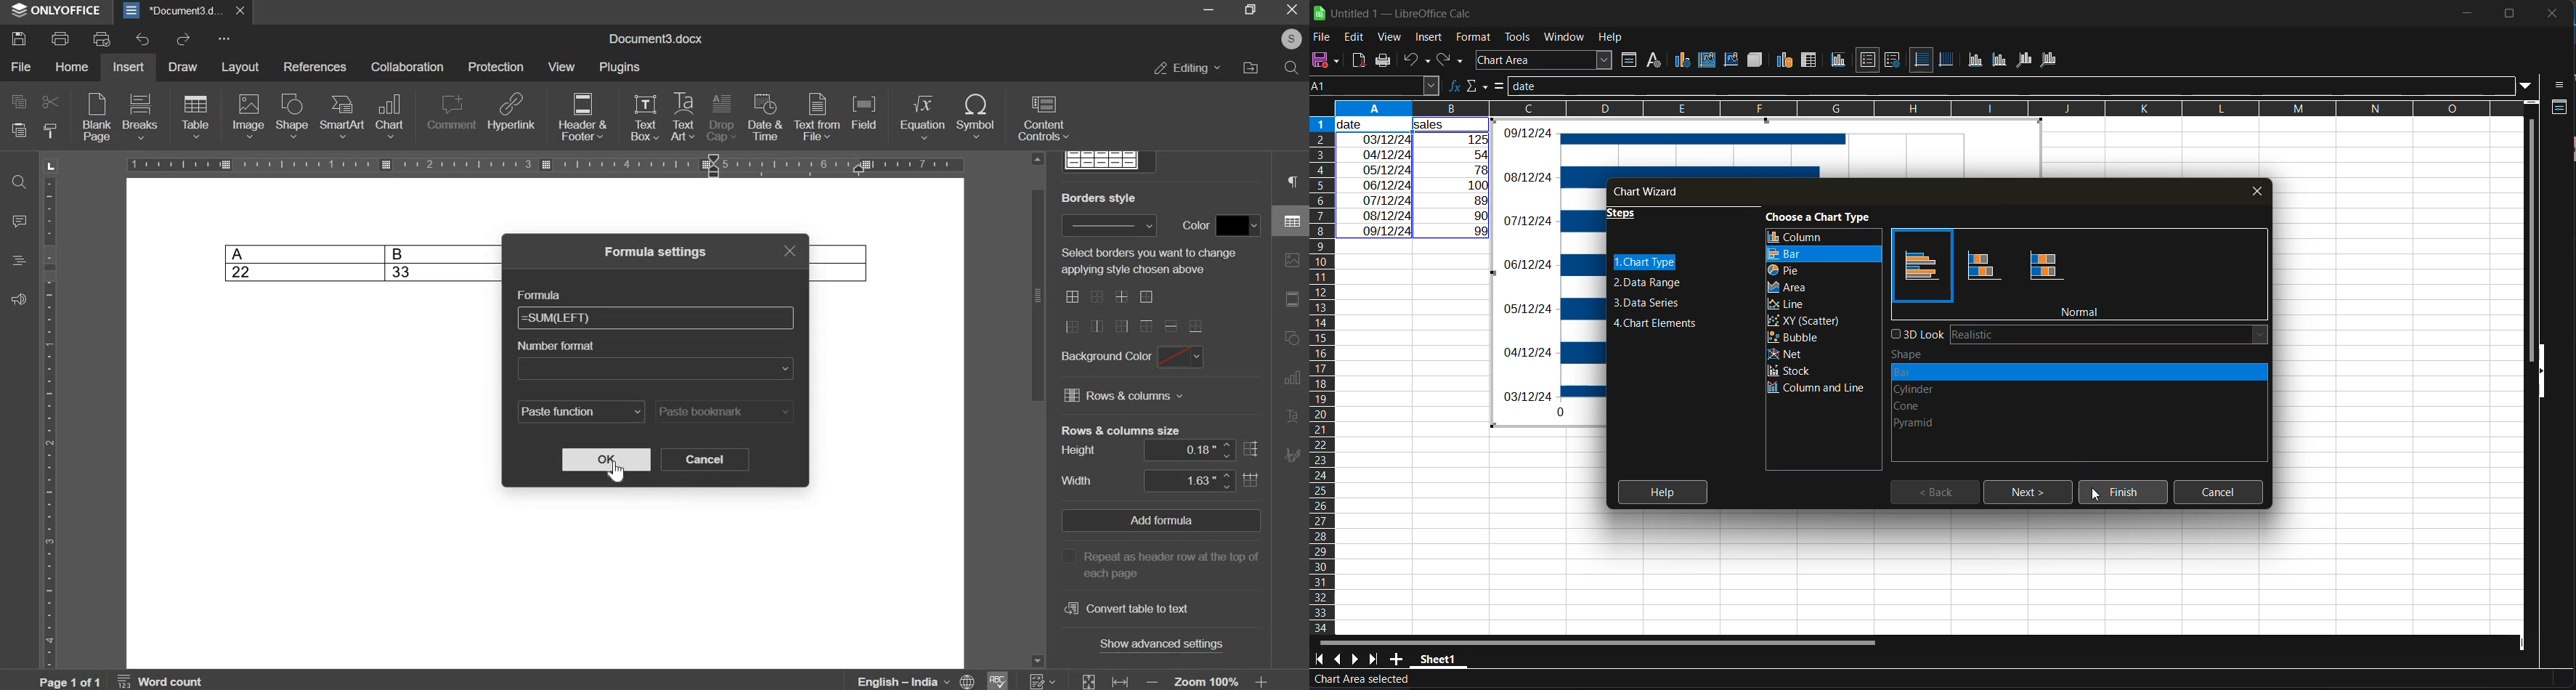 The width and height of the screenshot is (2576, 700). What do you see at coordinates (921, 117) in the screenshot?
I see `equation` at bounding box center [921, 117].